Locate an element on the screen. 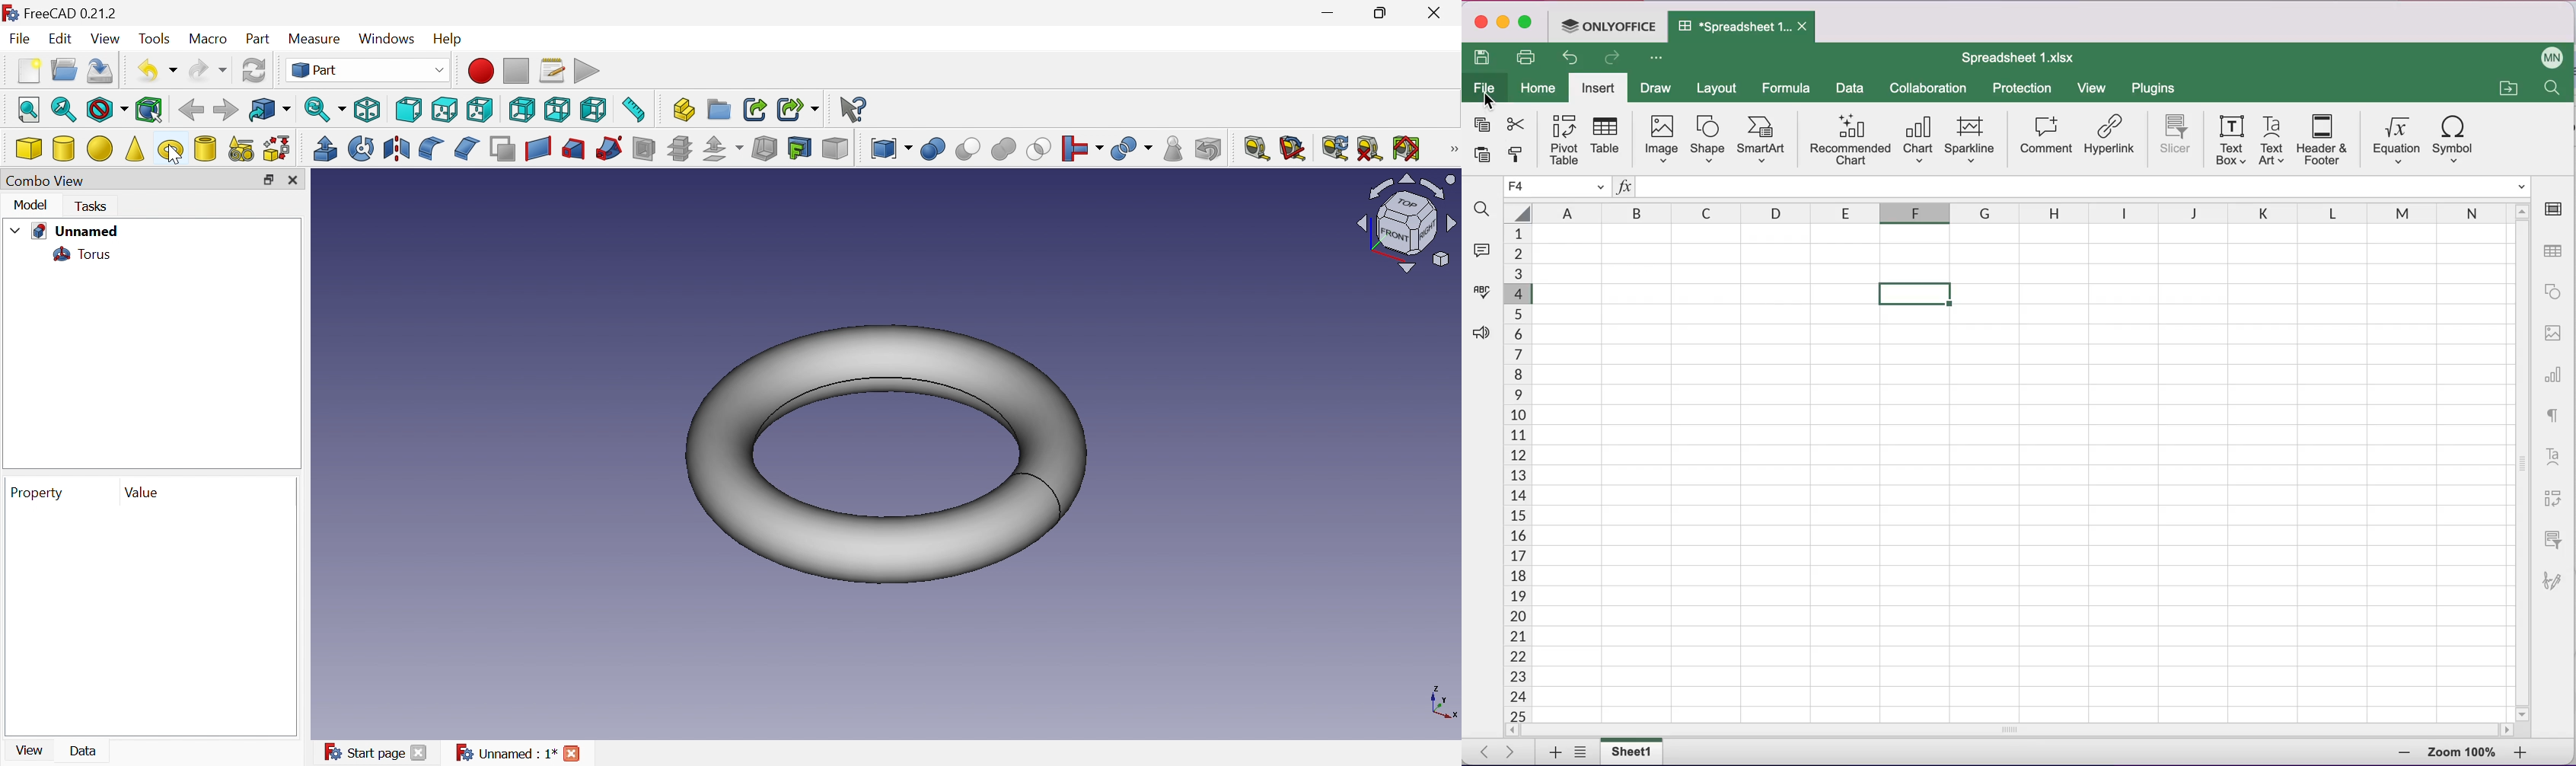 The width and height of the screenshot is (2576, 784). Value is located at coordinates (143, 493).